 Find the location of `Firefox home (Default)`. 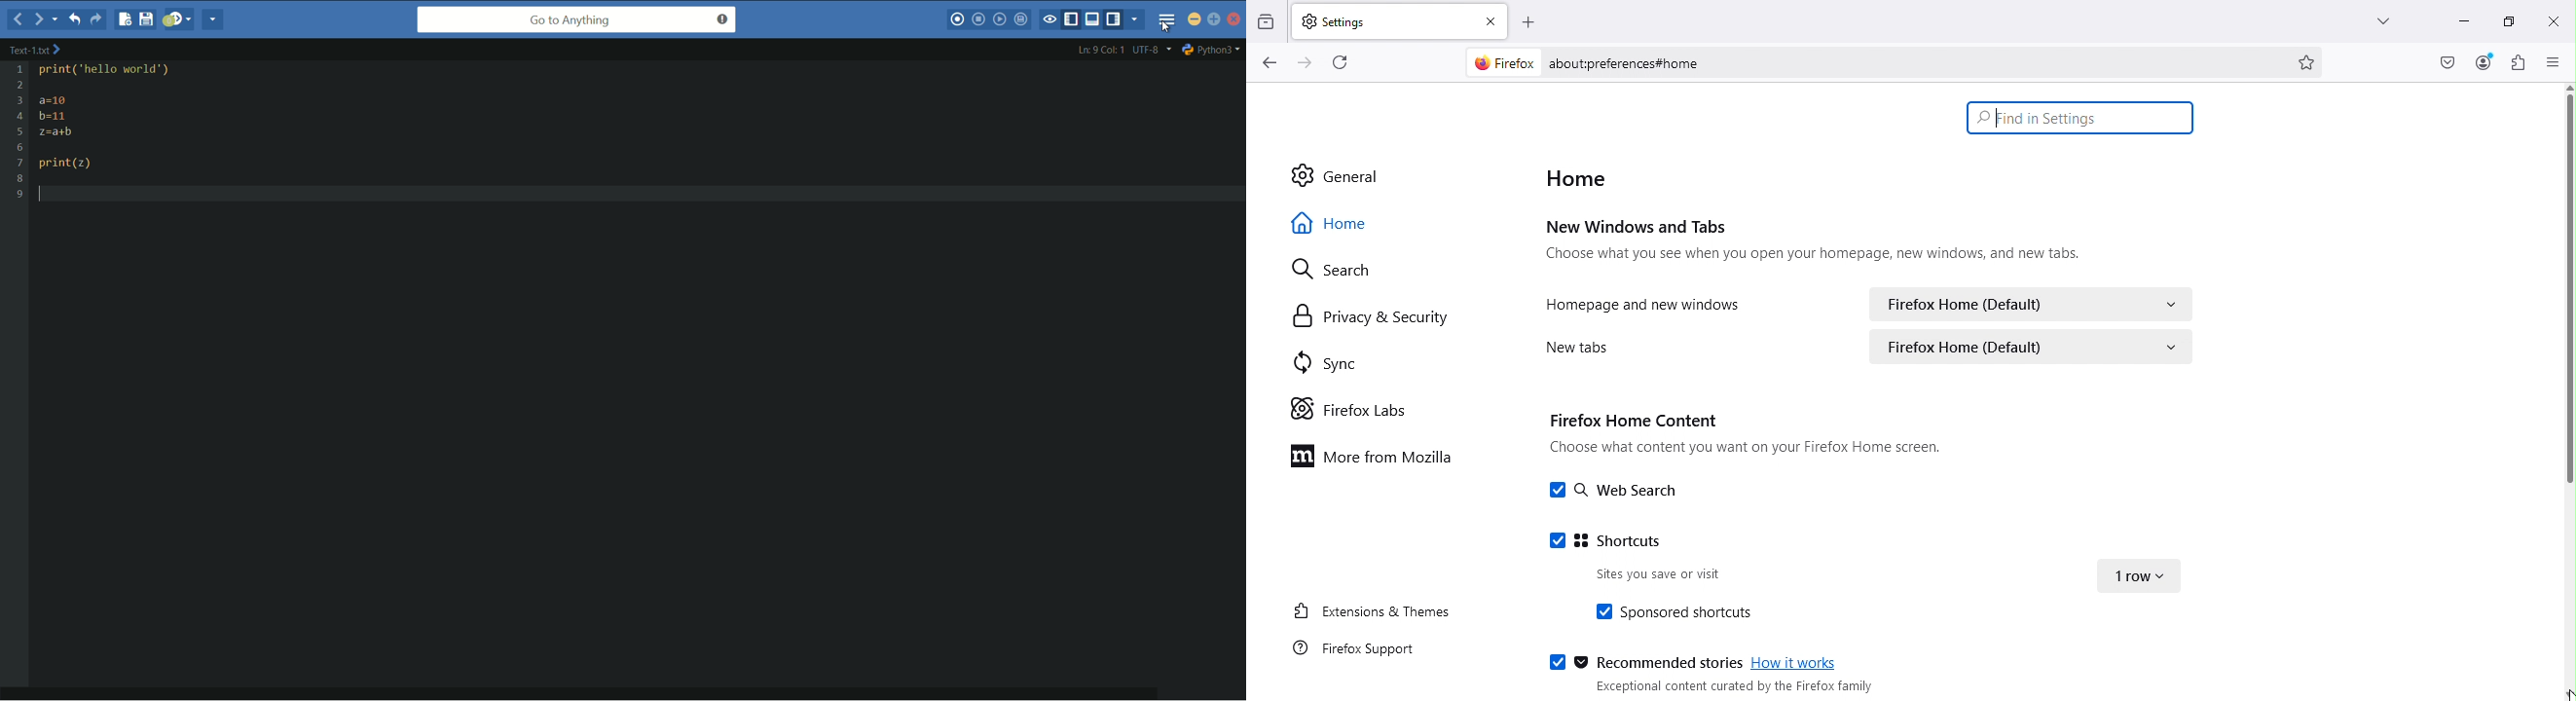

Firefox home (Default) is located at coordinates (2036, 347).